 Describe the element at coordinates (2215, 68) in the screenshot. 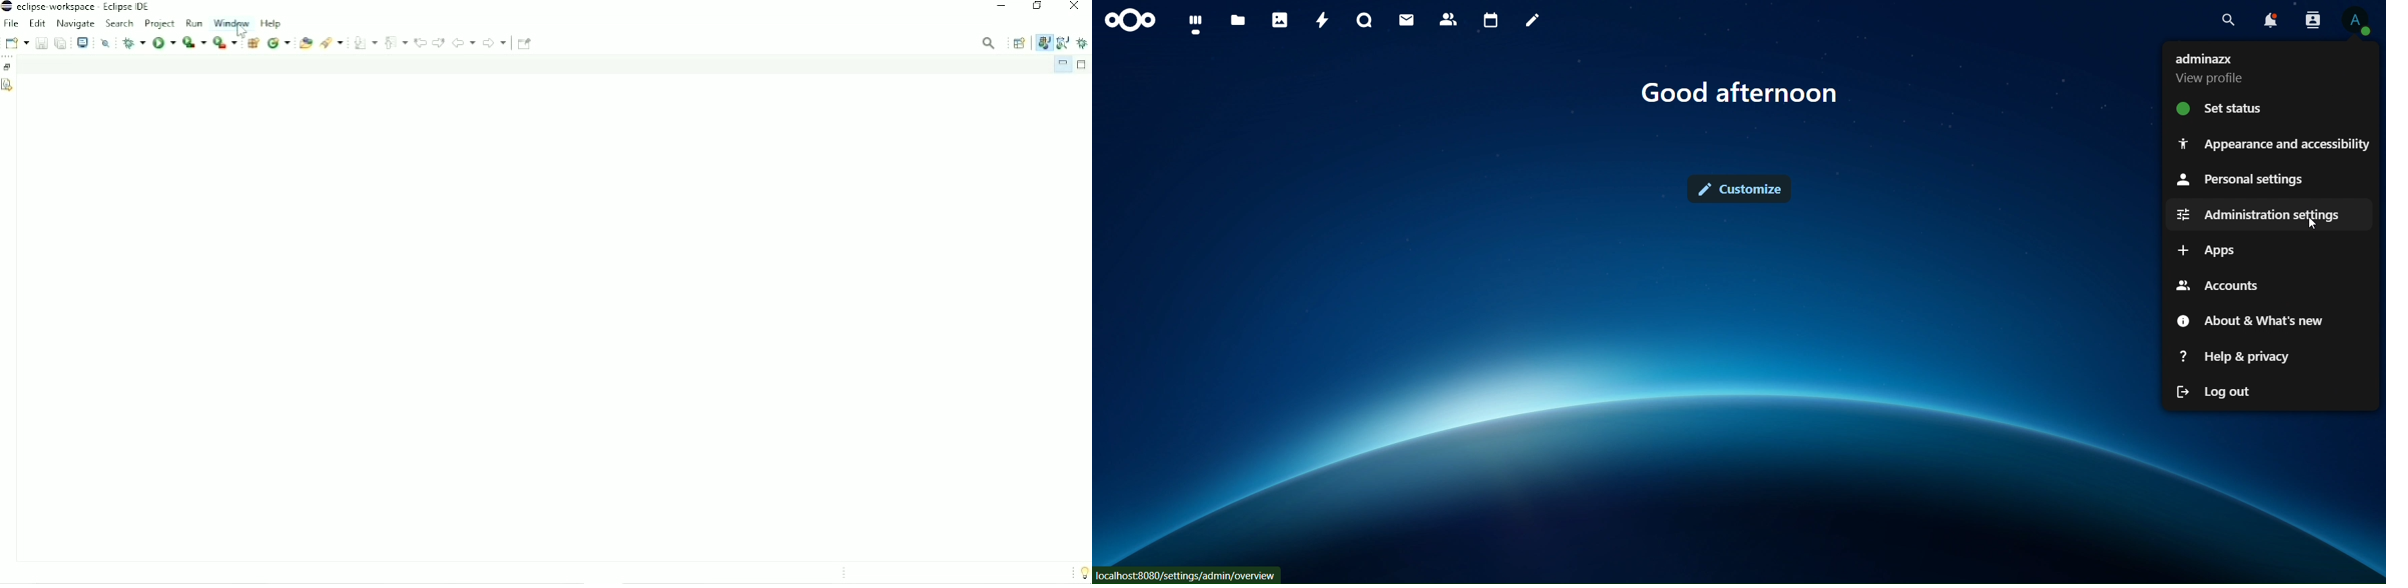

I see `view profile` at that location.